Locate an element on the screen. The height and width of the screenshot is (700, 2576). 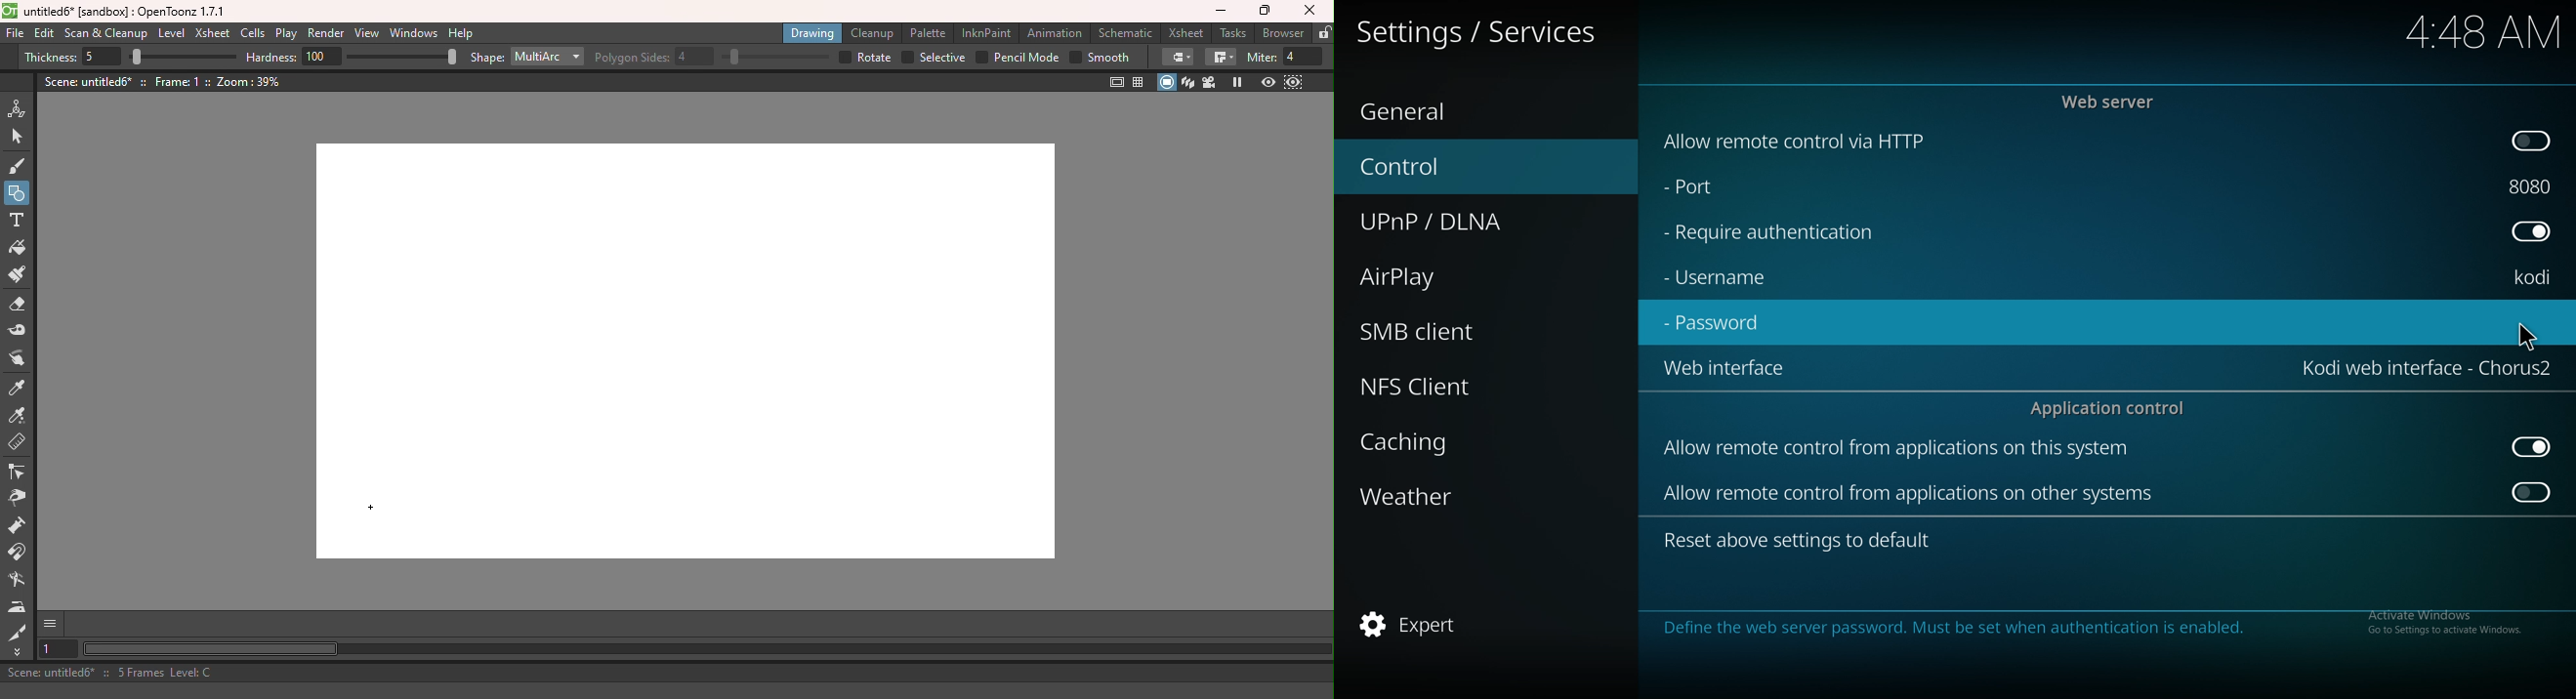
off is located at coordinates (2535, 232).